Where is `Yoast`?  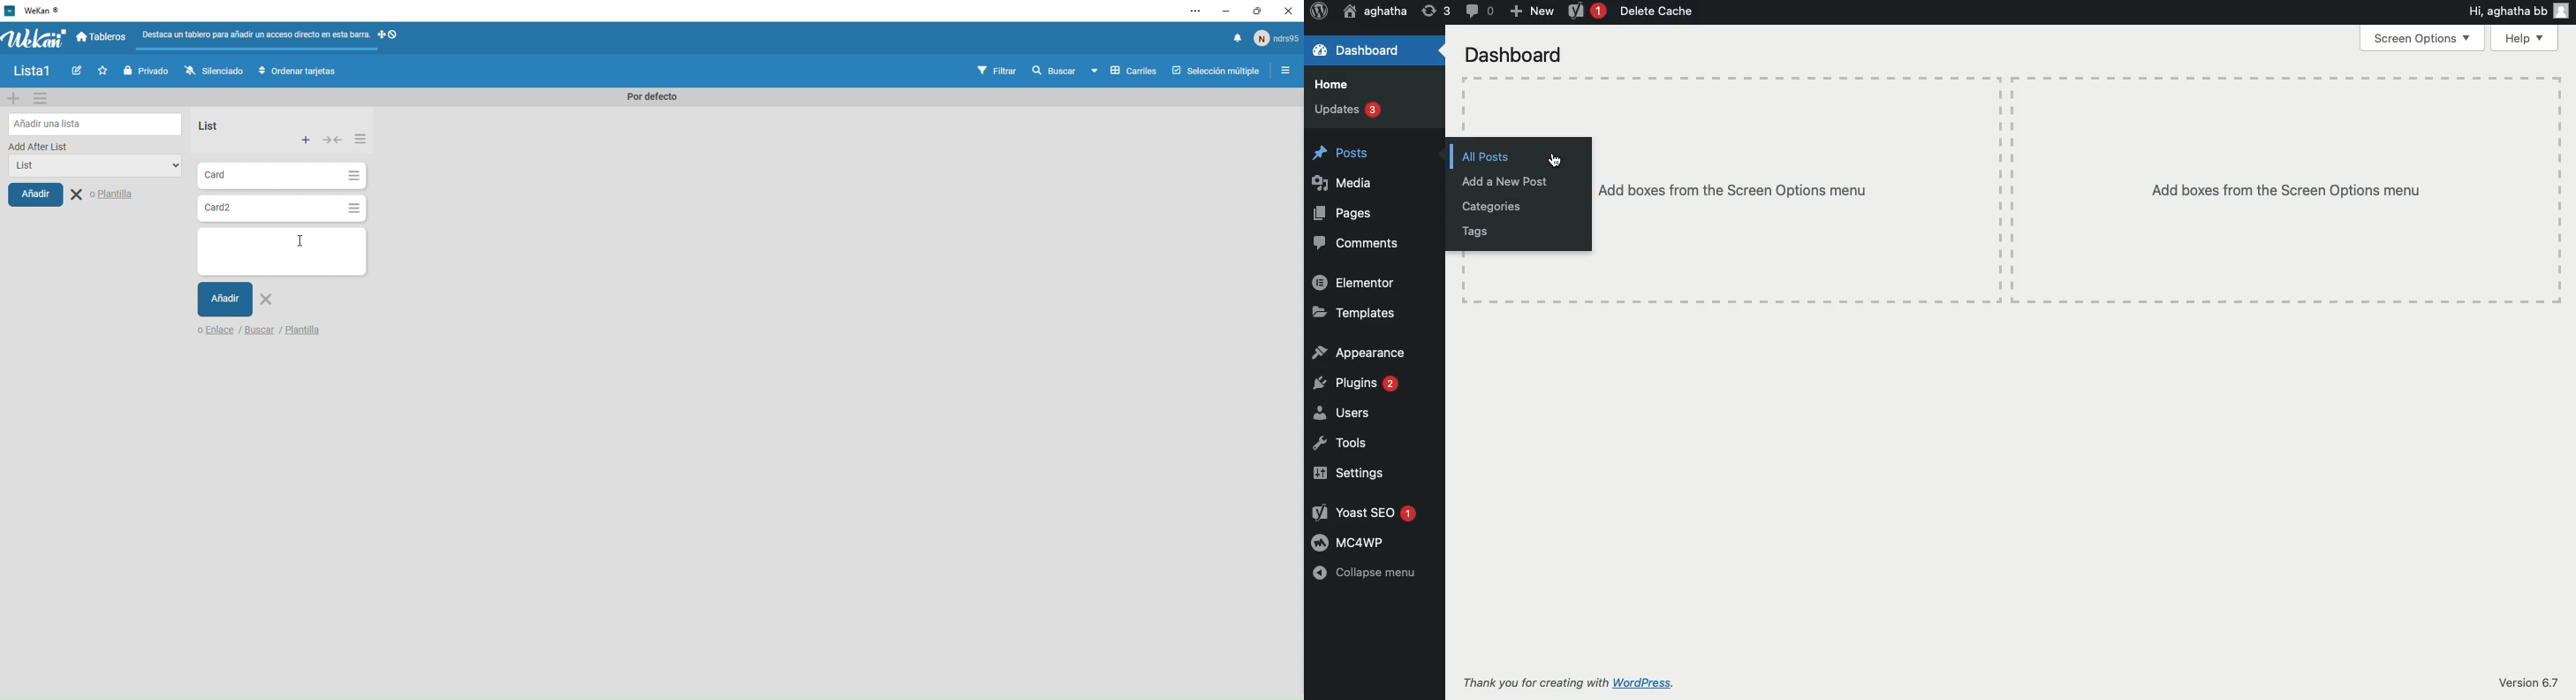 Yoast is located at coordinates (1584, 13).